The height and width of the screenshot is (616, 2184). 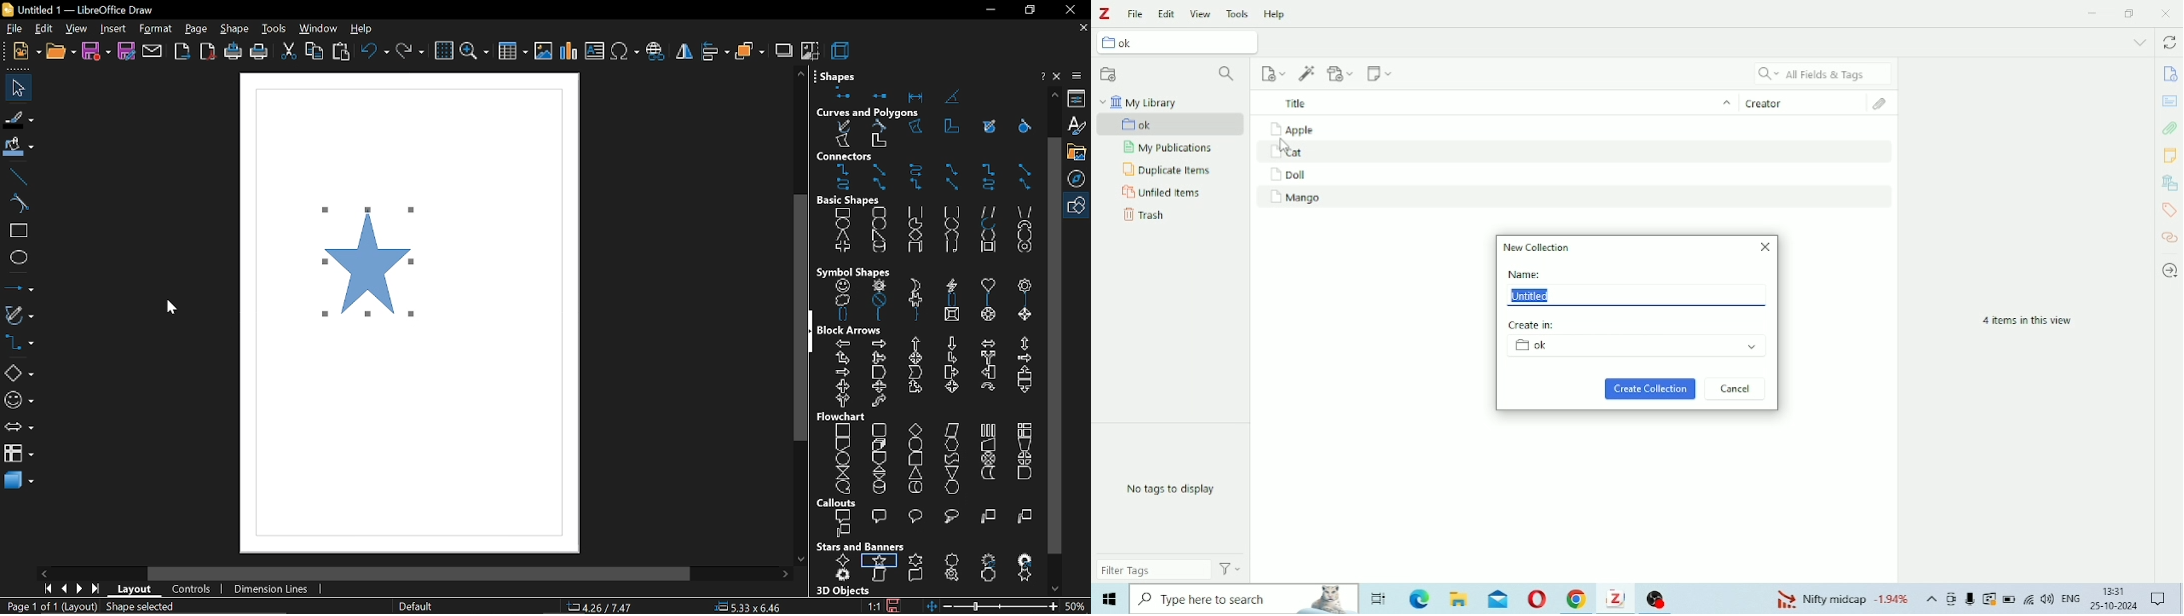 What do you see at coordinates (513, 49) in the screenshot?
I see `insert table` at bounding box center [513, 49].